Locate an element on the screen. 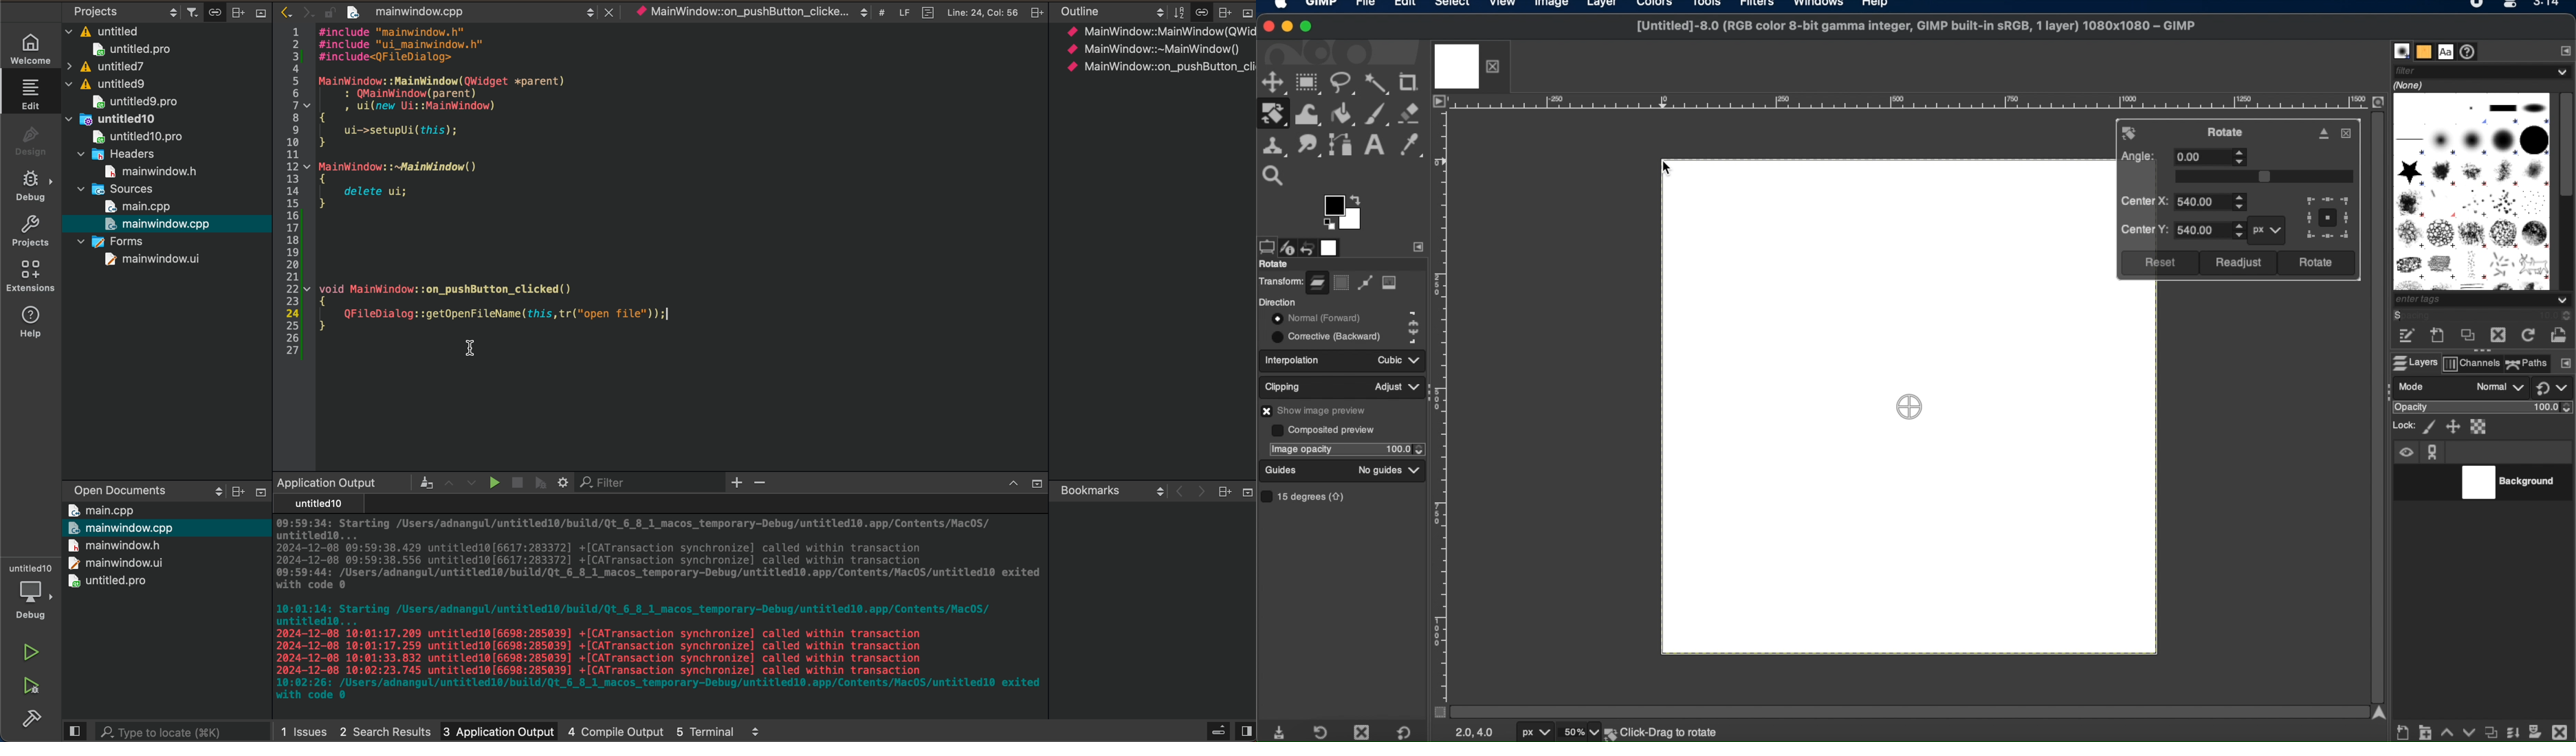  link is located at coordinates (1202, 10).